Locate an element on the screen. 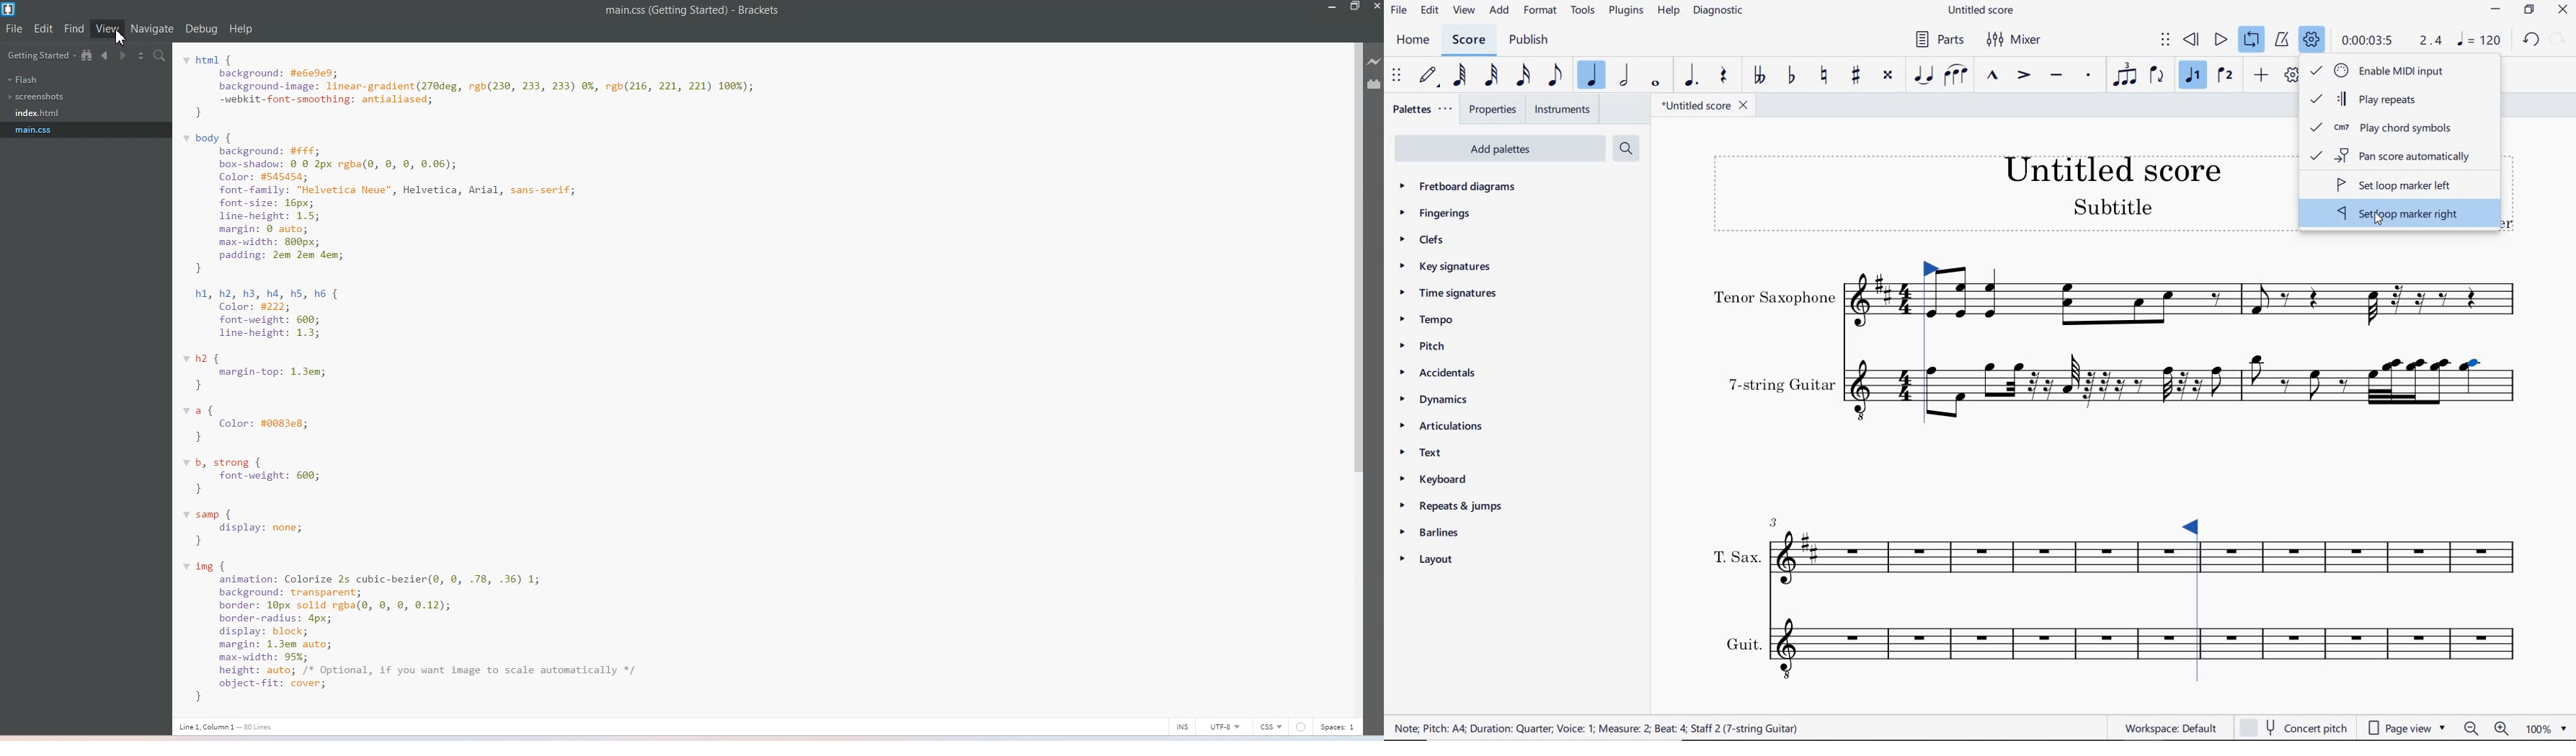 The image size is (2576, 756). TIME SIGNATURES is located at coordinates (1447, 292).